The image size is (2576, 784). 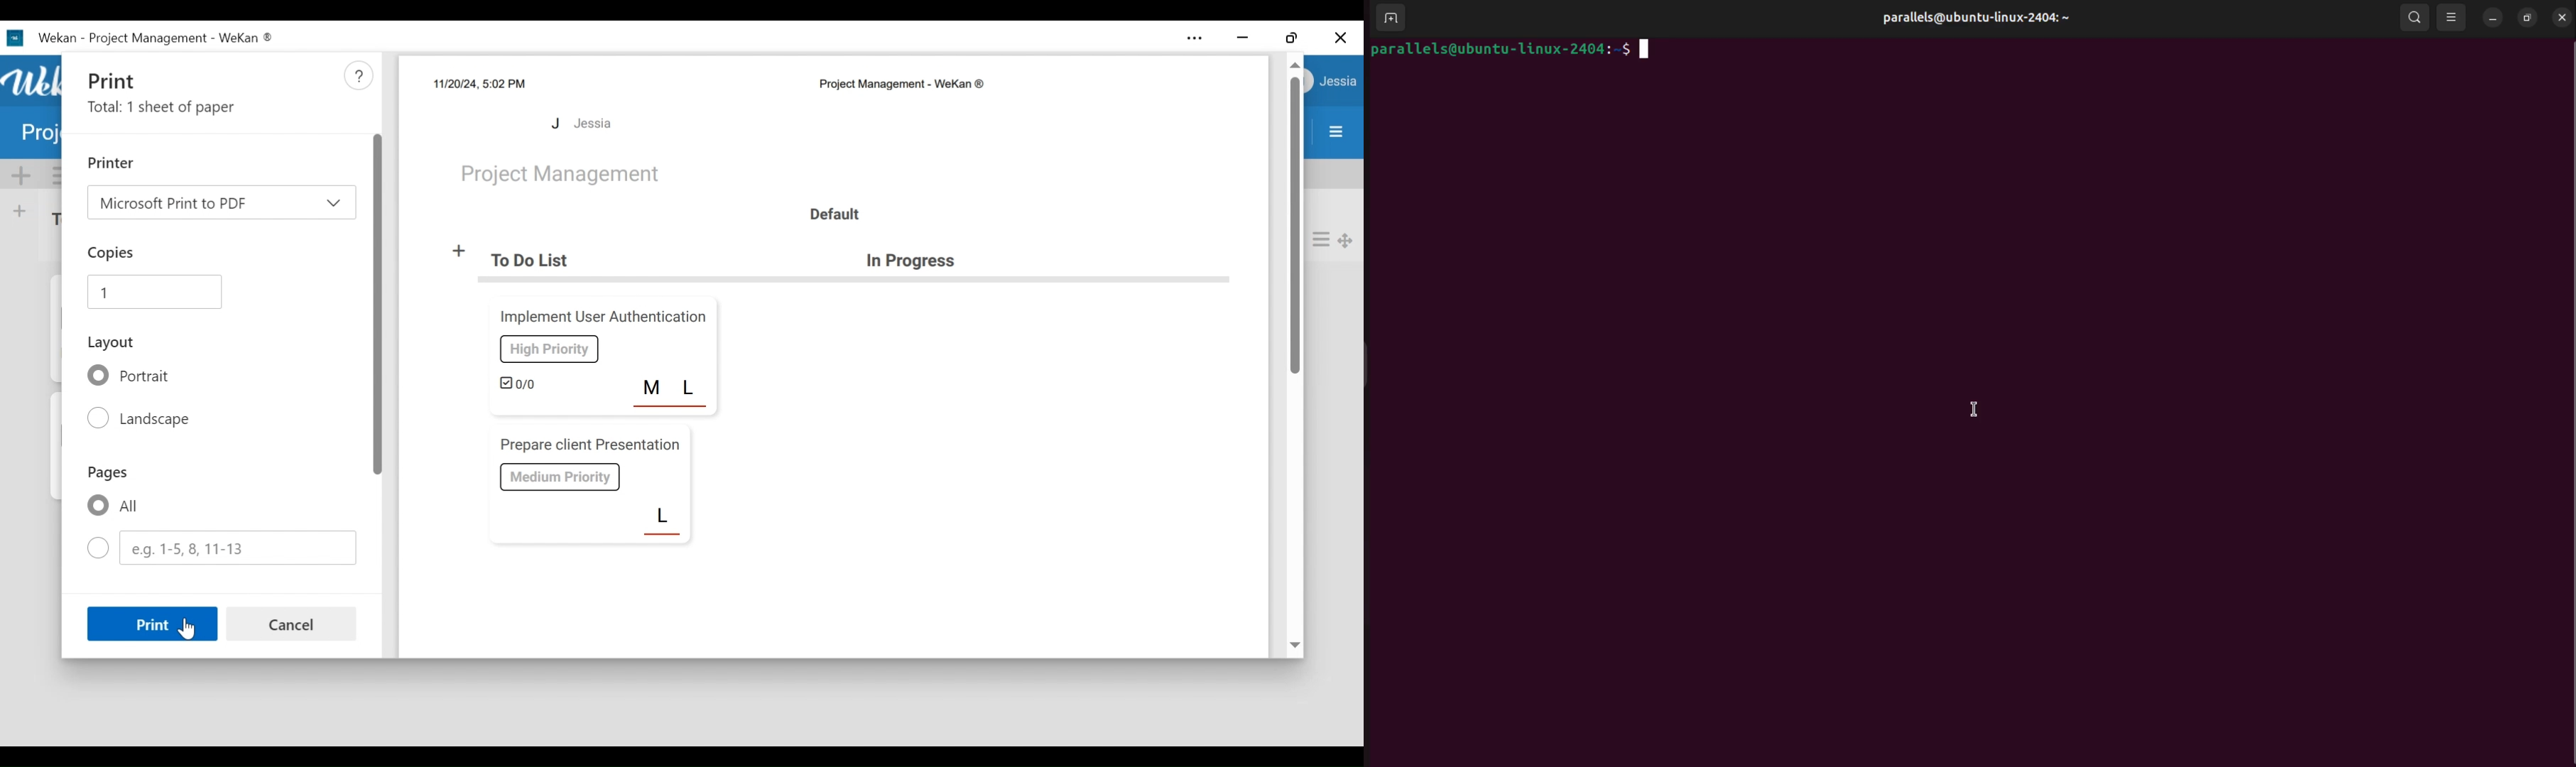 I want to click on Restore, so click(x=1292, y=38).